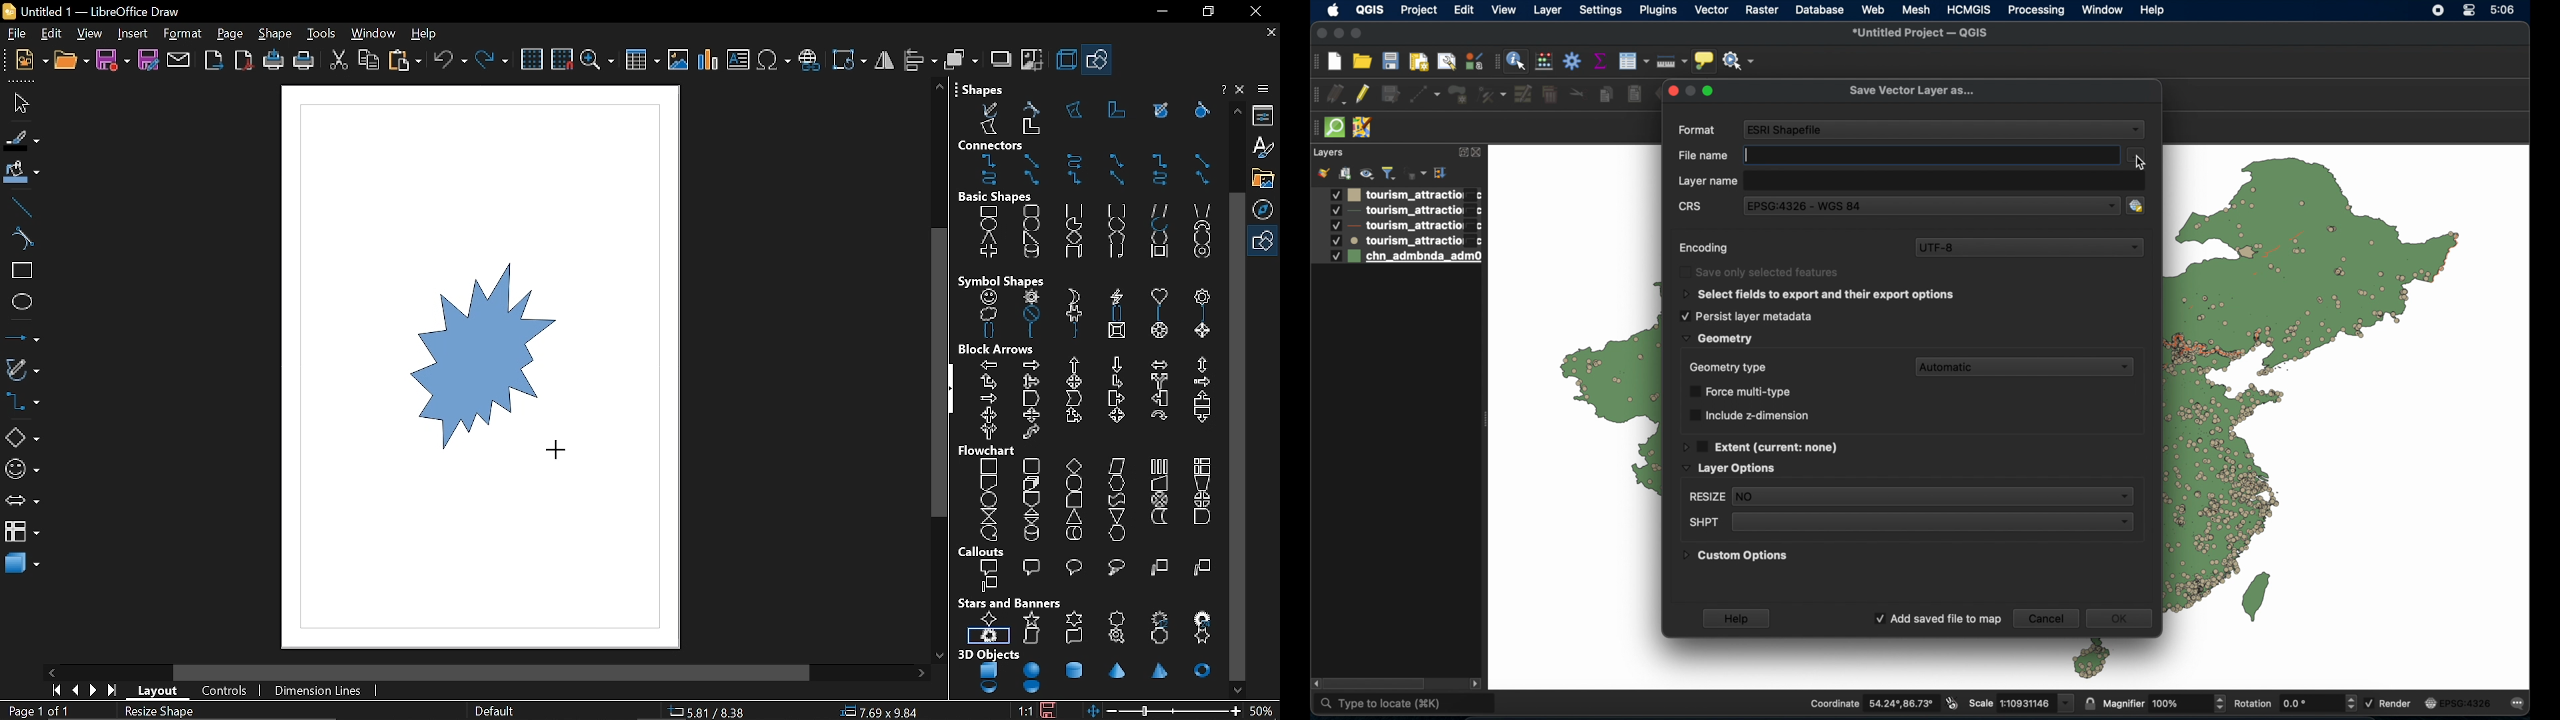 The height and width of the screenshot is (728, 2576). What do you see at coordinates (1334, 128) in the screenshot?
I see `quick osm` at bounding box center [1334, 128].